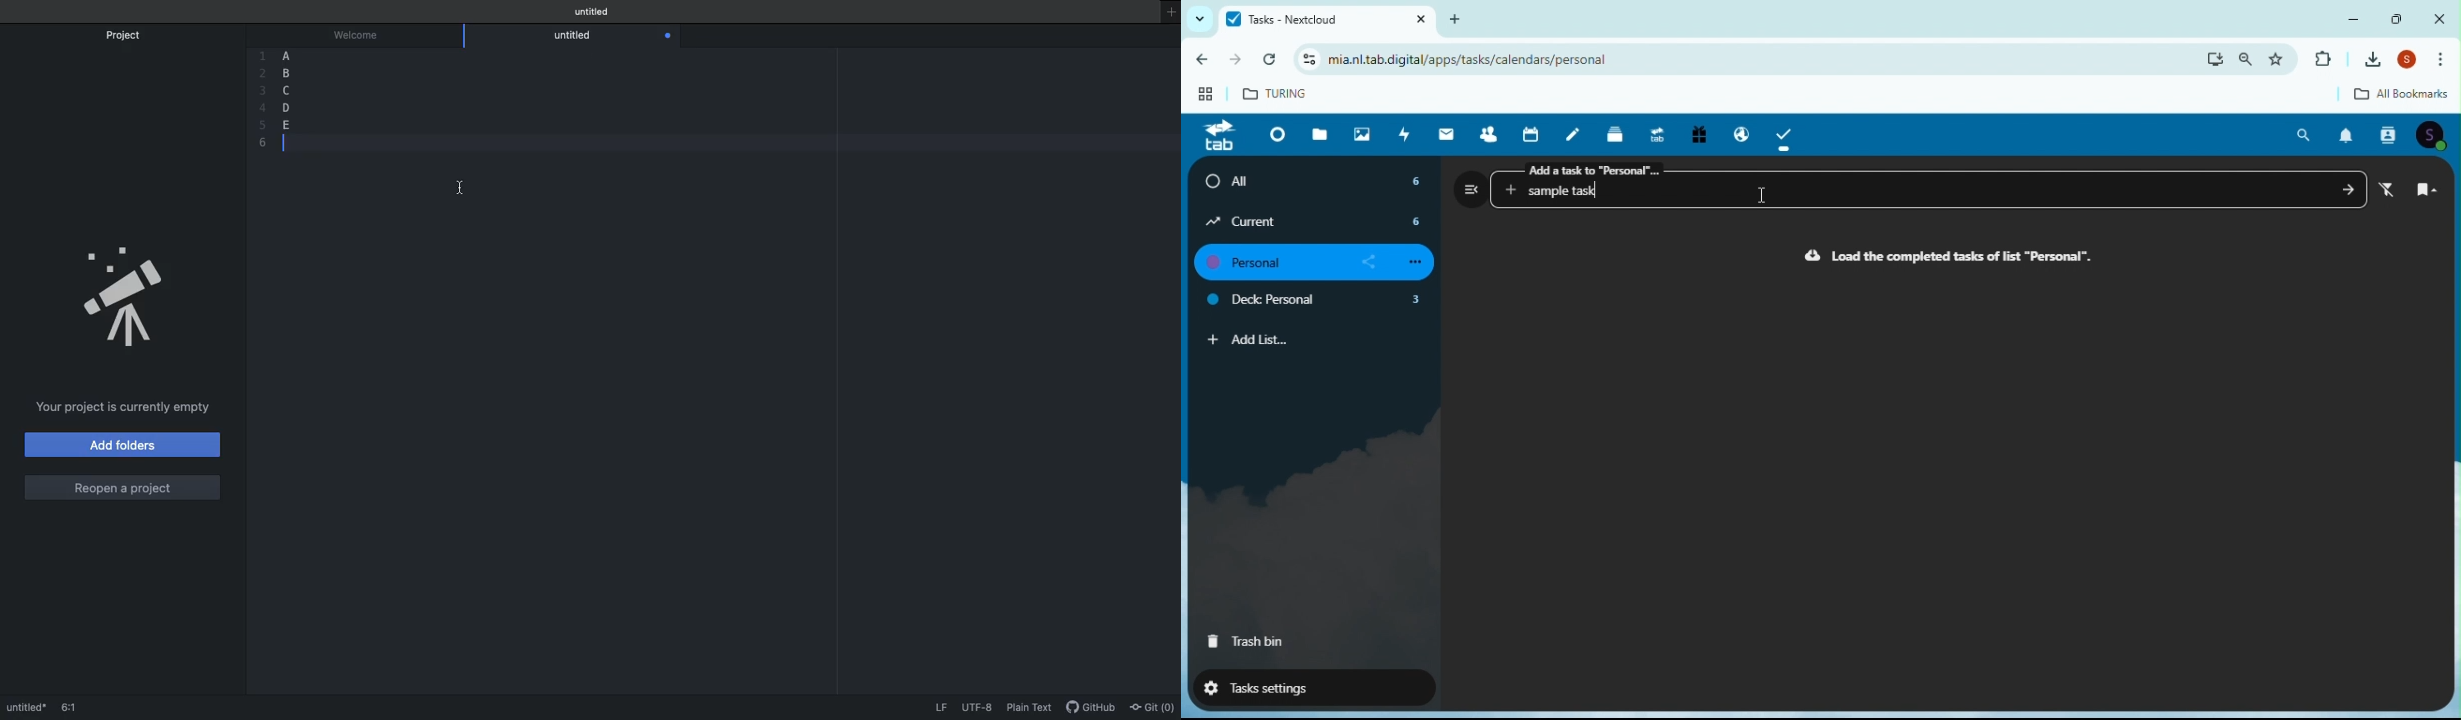 The height and width of the screenshot is (728, 2464). I want to click on typing area, so click(728, 144).